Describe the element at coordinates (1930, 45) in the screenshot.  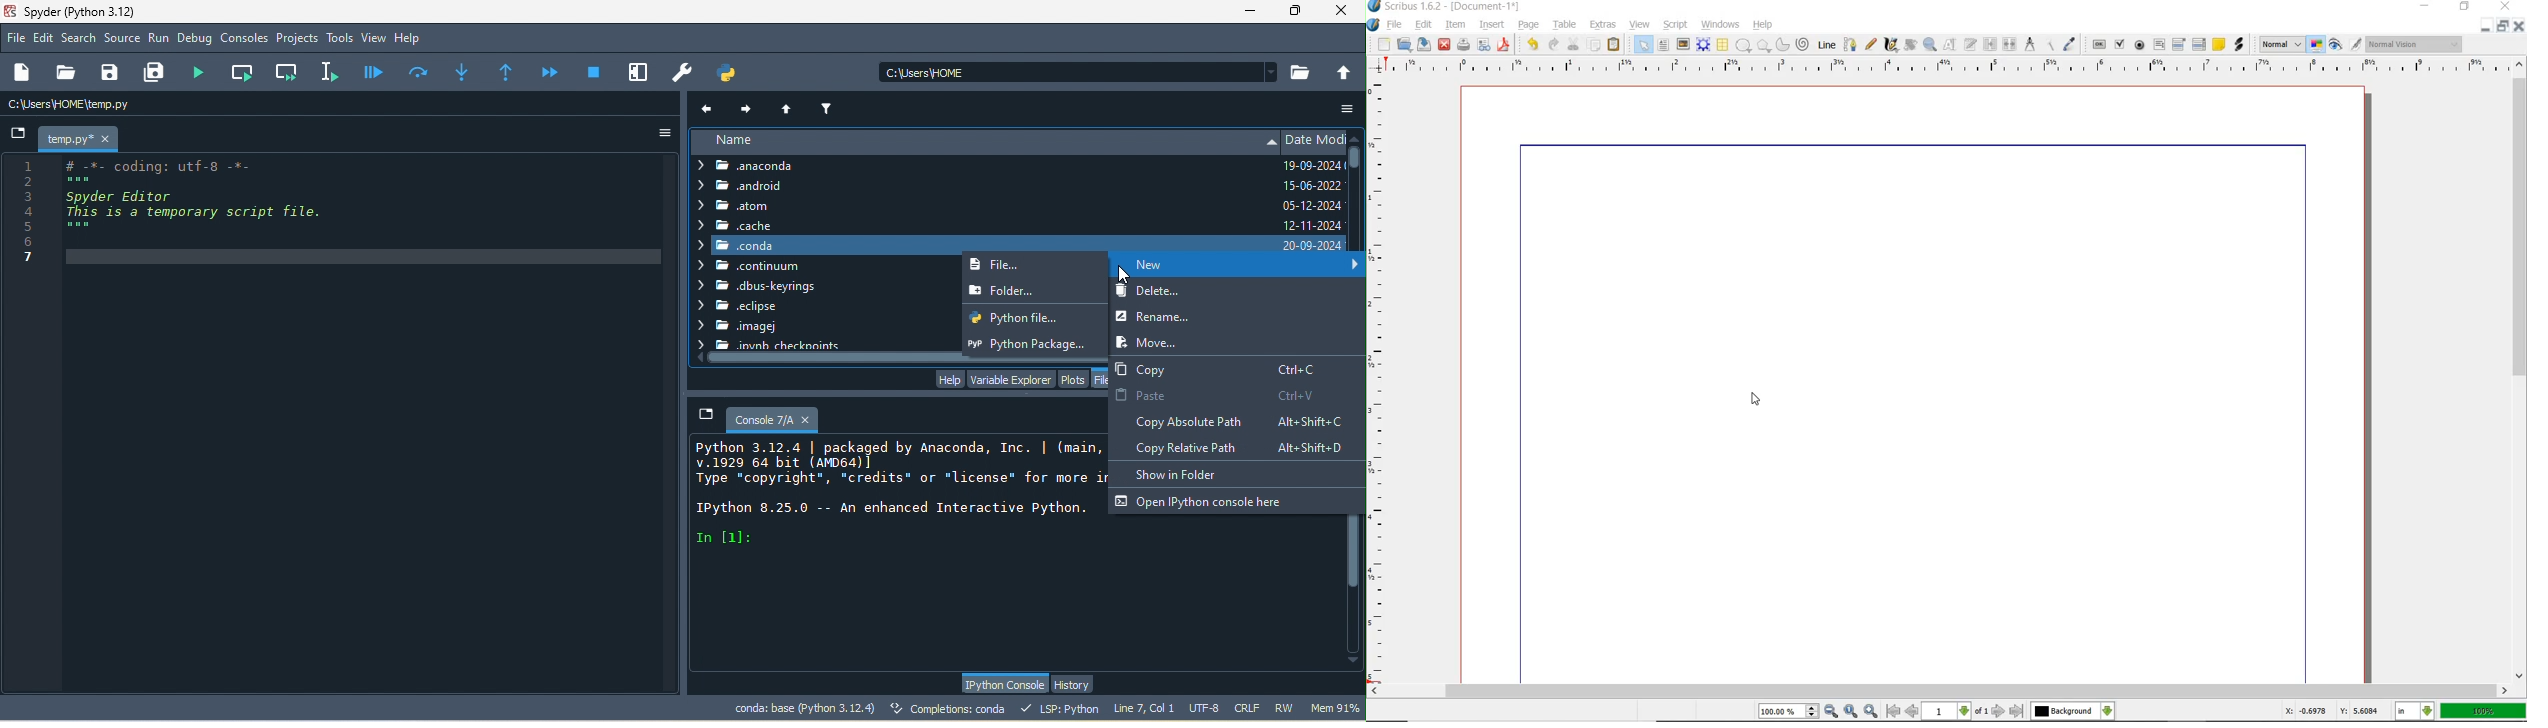
I see `ZOOM IN OR OUT` at that location.